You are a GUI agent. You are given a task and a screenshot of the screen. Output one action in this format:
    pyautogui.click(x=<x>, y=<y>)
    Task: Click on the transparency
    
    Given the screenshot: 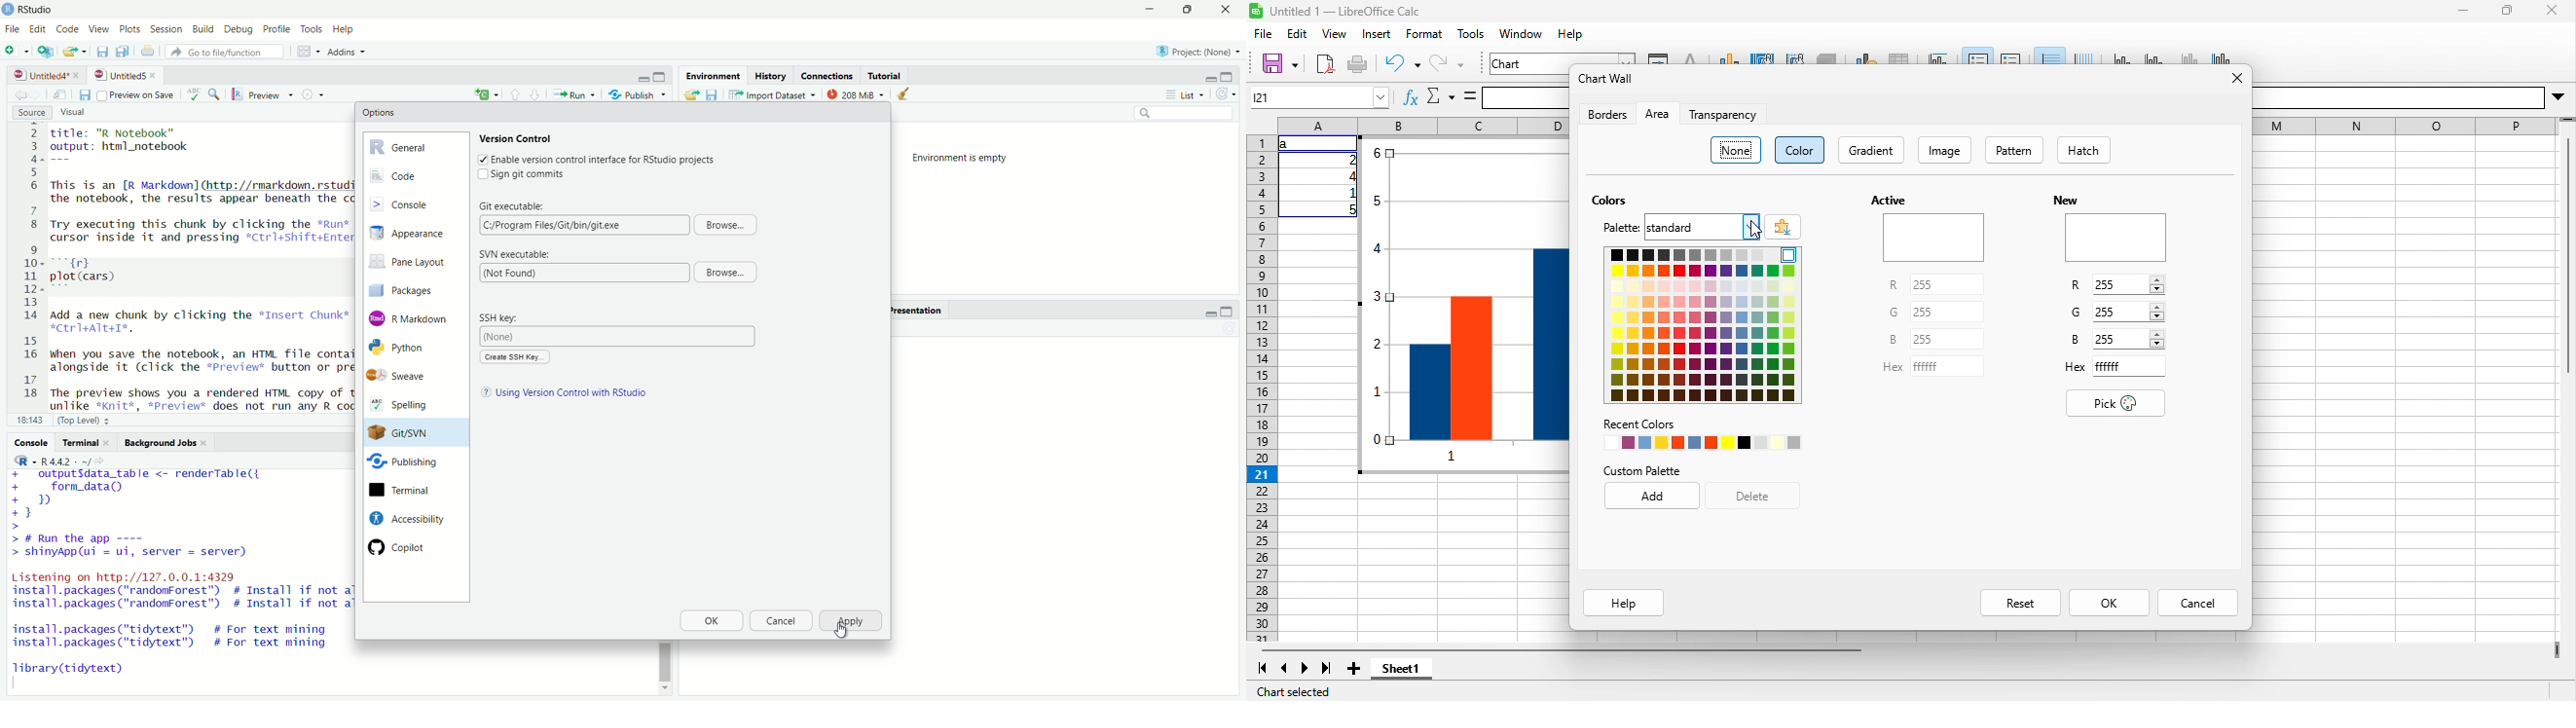 What is the action you would take?
    pyautogui.click(x=1723, y=114)
    